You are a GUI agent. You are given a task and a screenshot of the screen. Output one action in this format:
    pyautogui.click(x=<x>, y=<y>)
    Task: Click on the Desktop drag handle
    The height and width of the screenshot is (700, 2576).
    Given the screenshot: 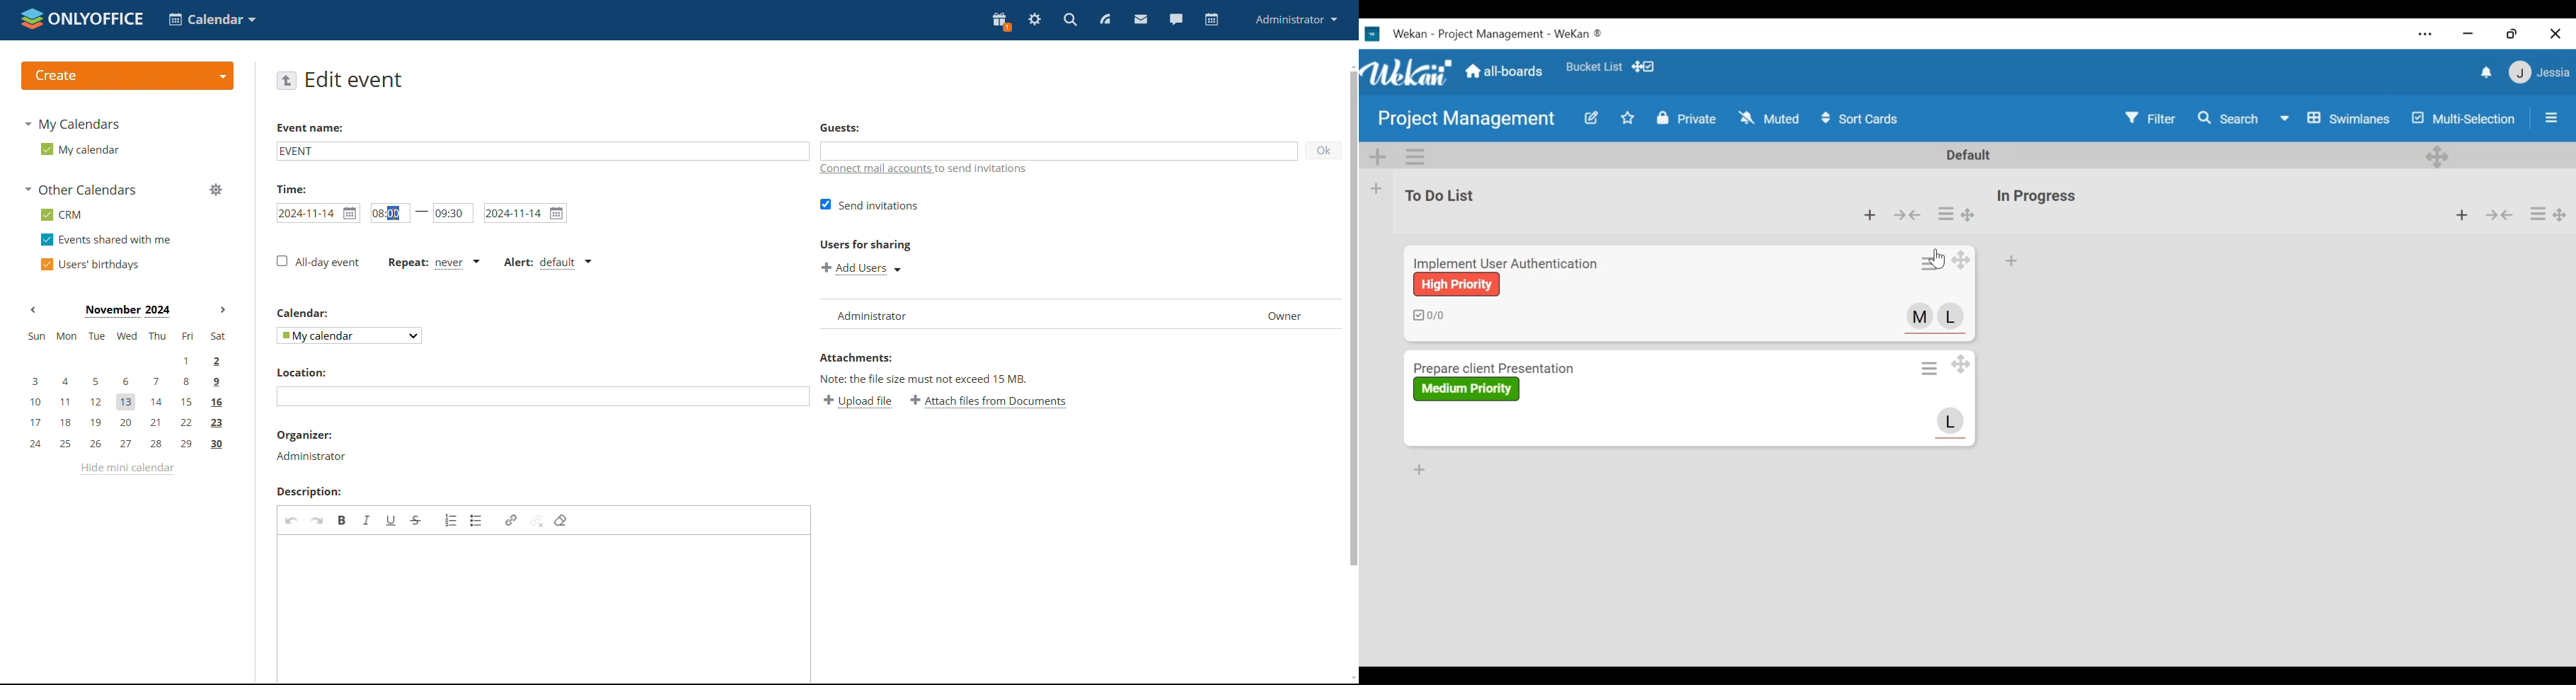 What is the action you would take?
    pyautogui.click(x=1966, y=214)
    